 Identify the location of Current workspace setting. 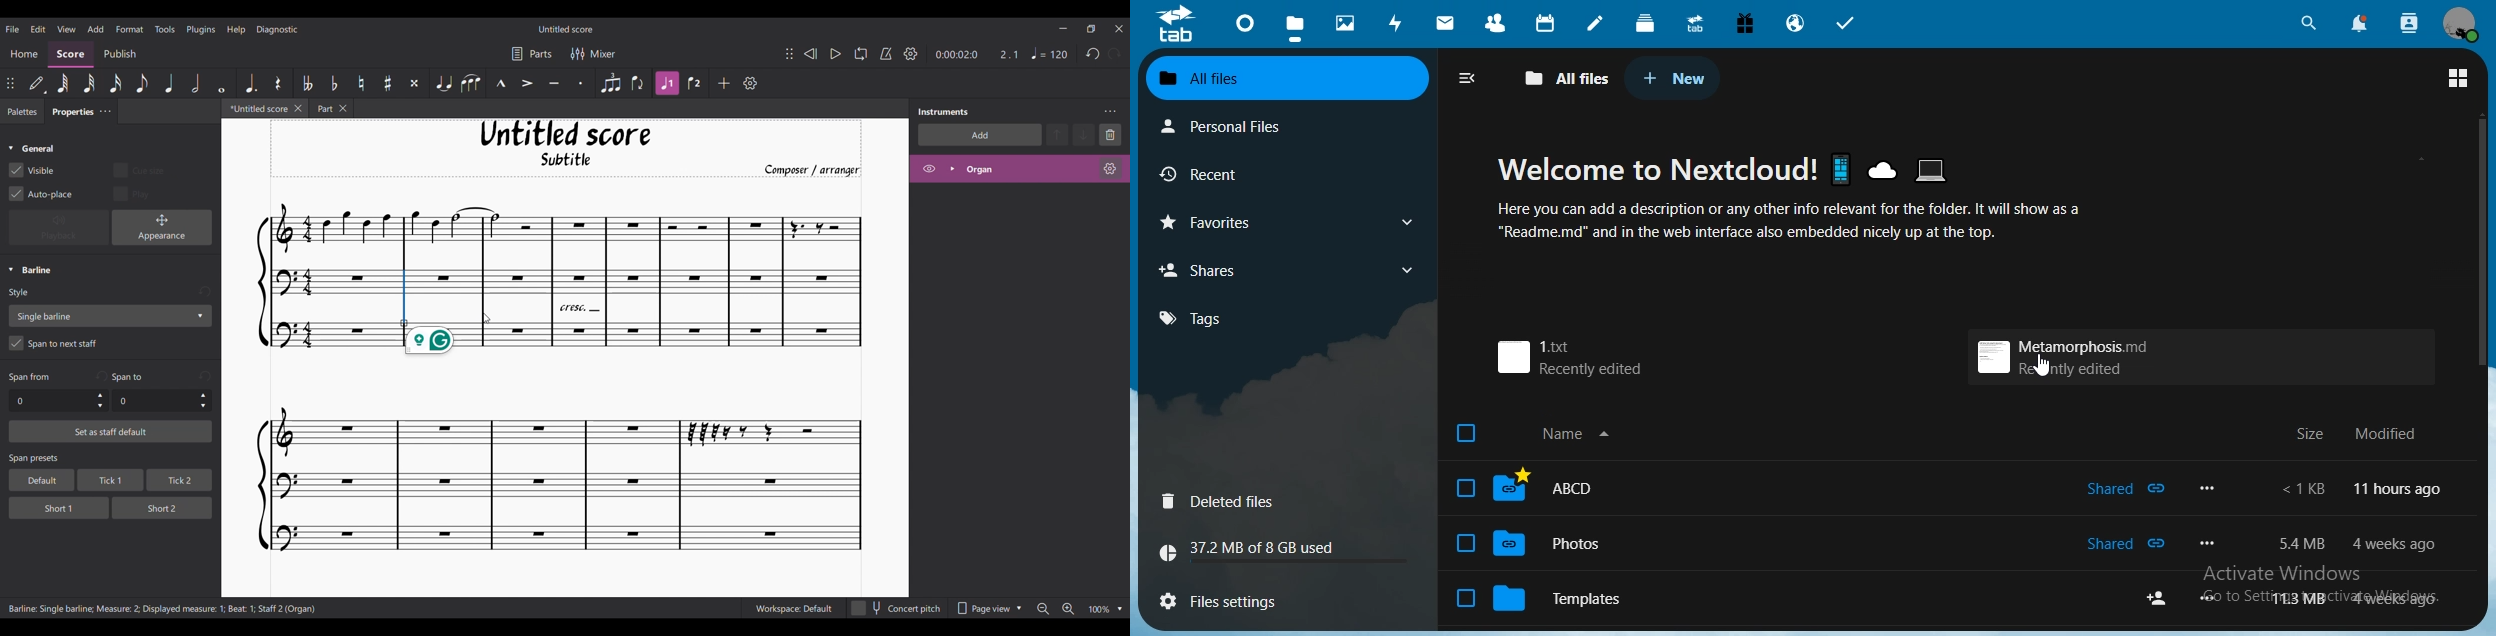
(794, 608).